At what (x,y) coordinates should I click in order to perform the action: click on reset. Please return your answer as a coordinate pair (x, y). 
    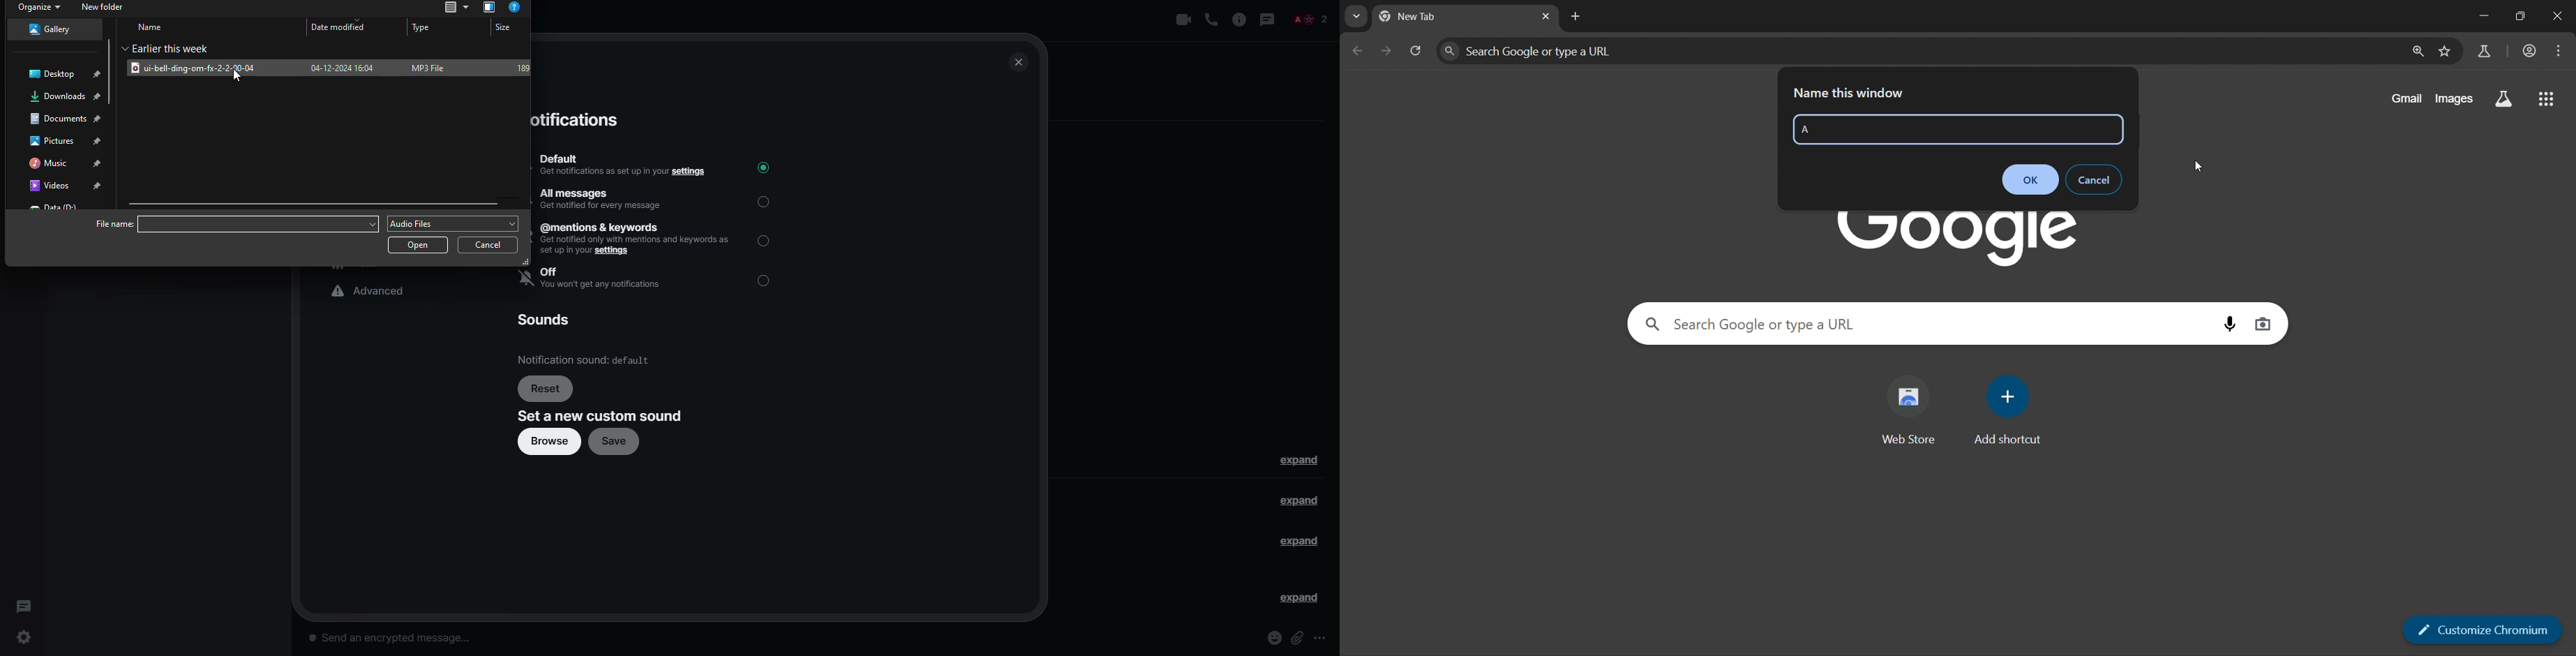
    Looking at the image, I should click on (546, 387).